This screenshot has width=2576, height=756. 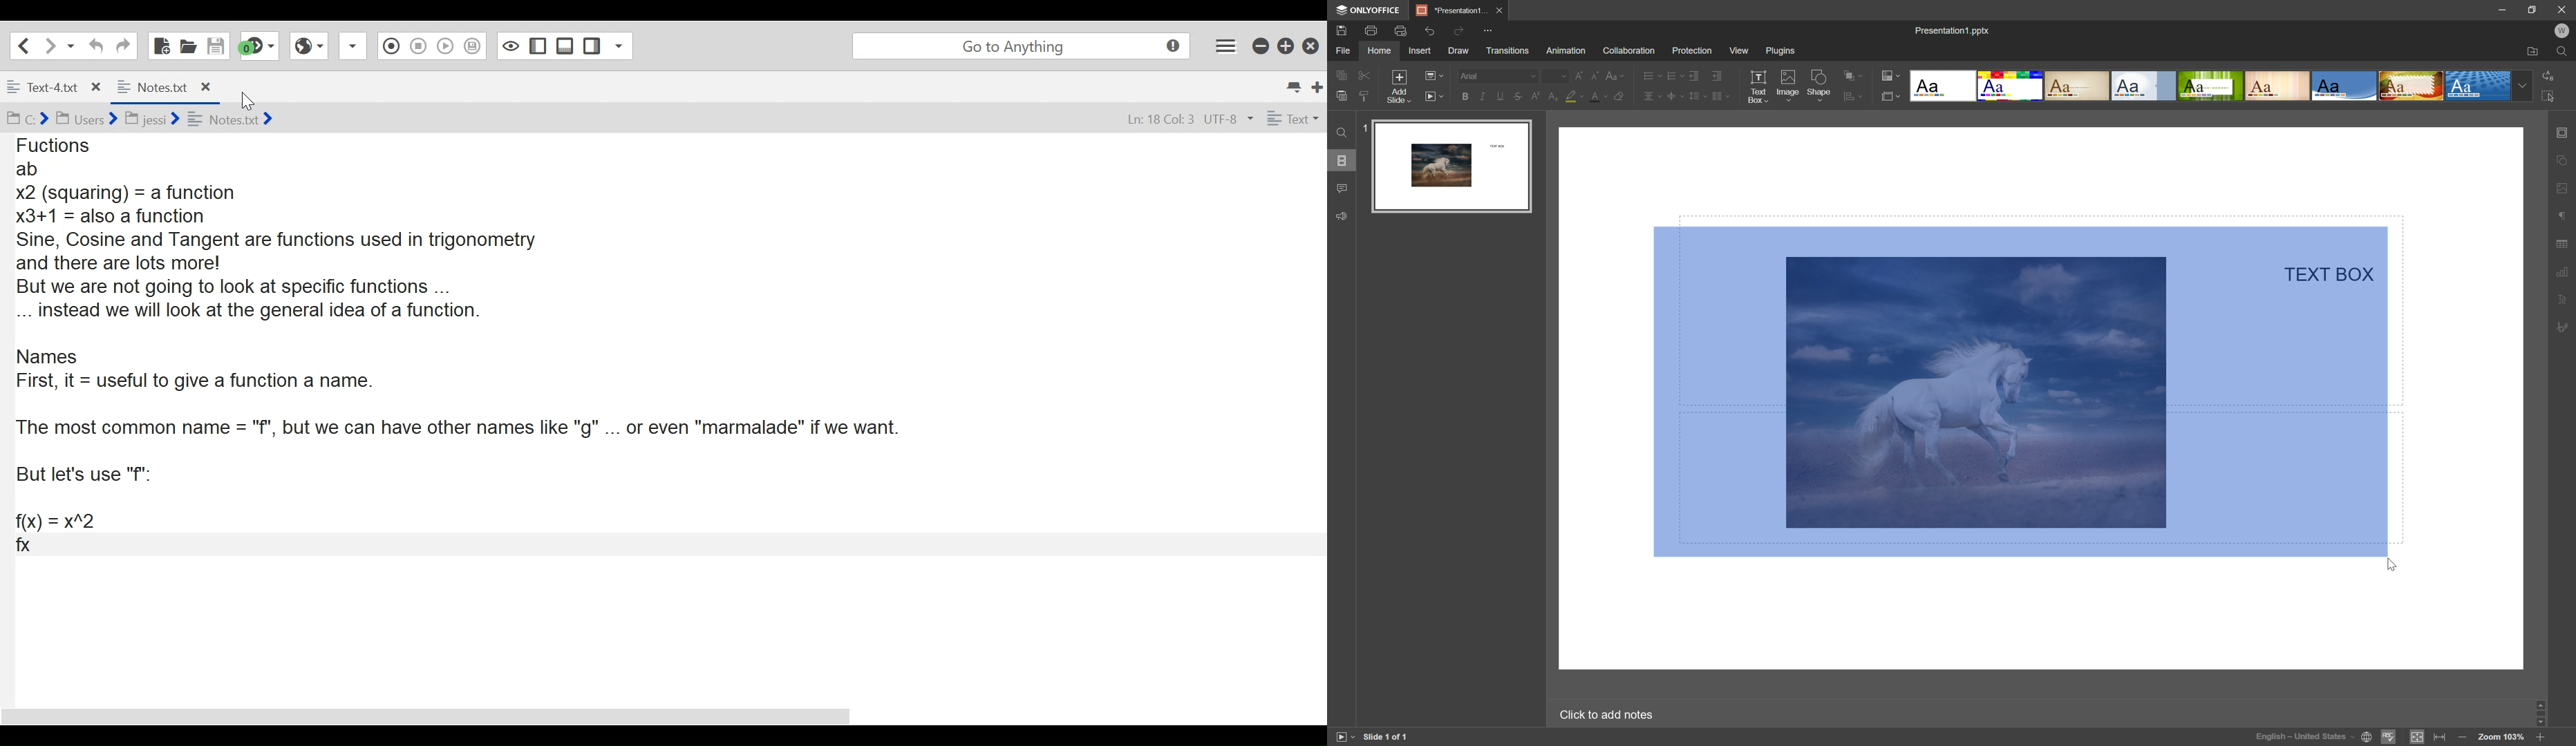 What do you see at coordinates (2564, 160) in the screenshot?
I see `shape settings` at bounding box center [2564, 160].